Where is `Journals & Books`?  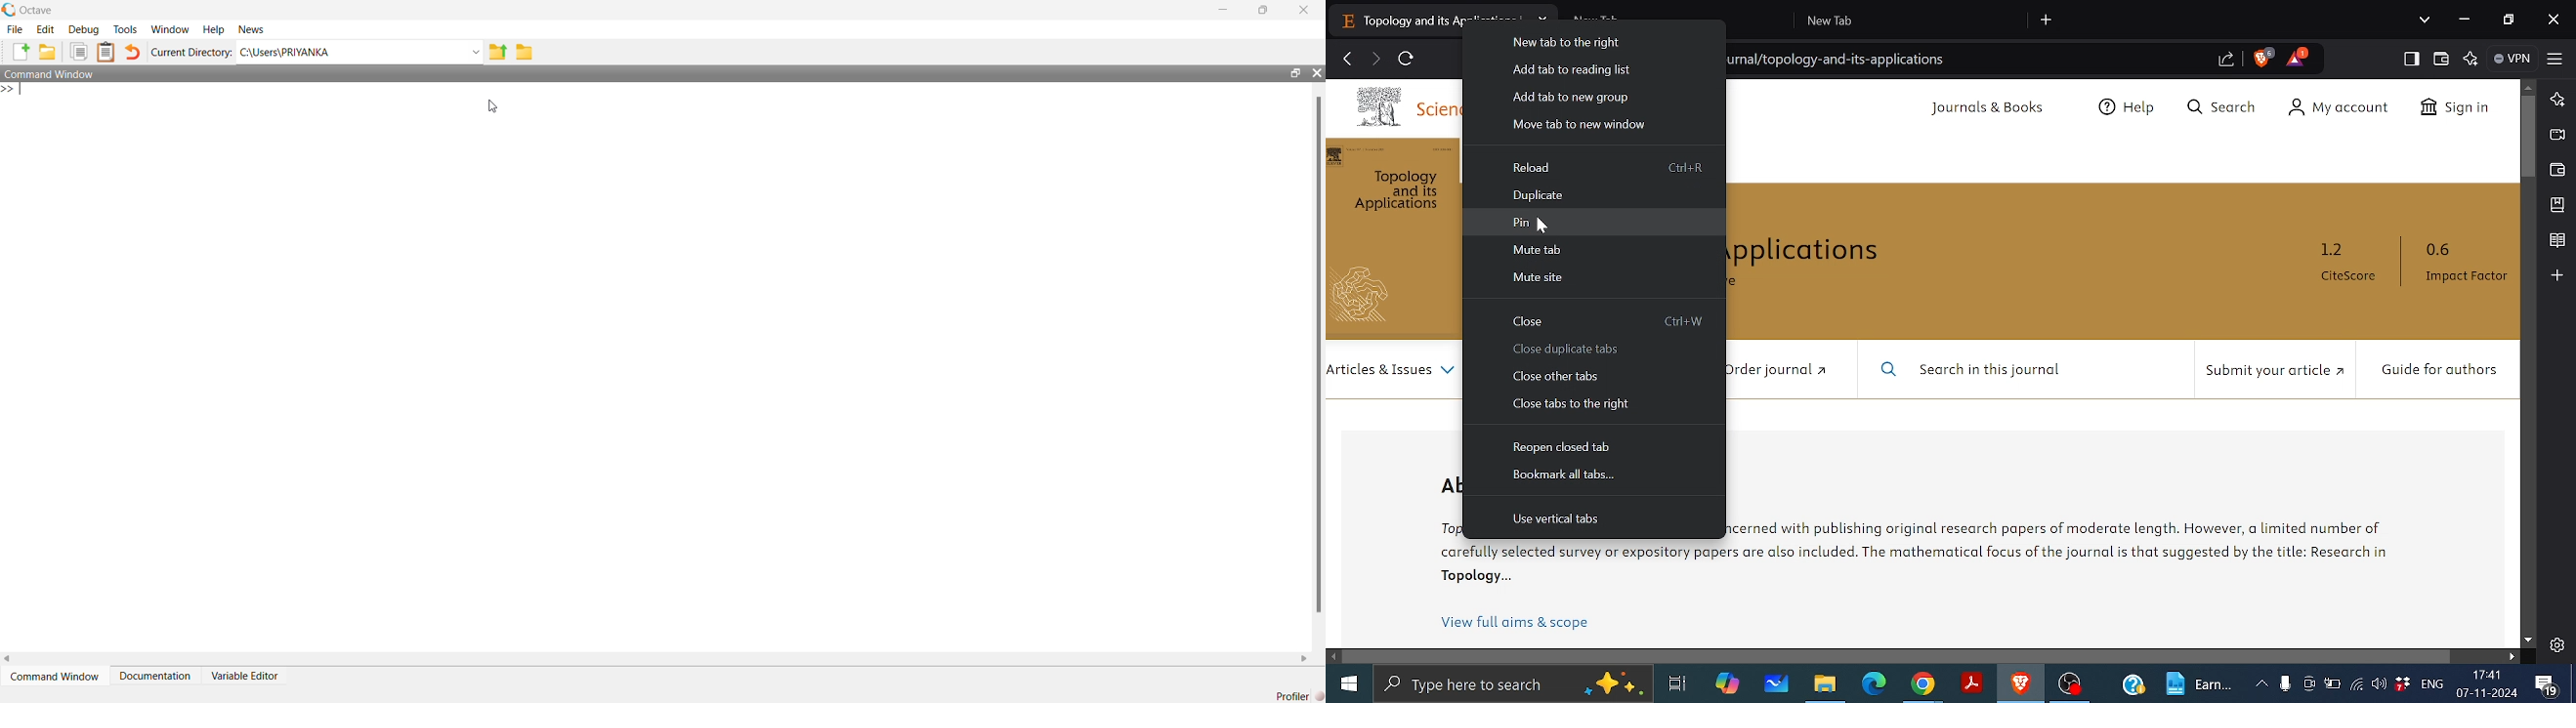
Journals & Books is located at coordinates (1990, 108).